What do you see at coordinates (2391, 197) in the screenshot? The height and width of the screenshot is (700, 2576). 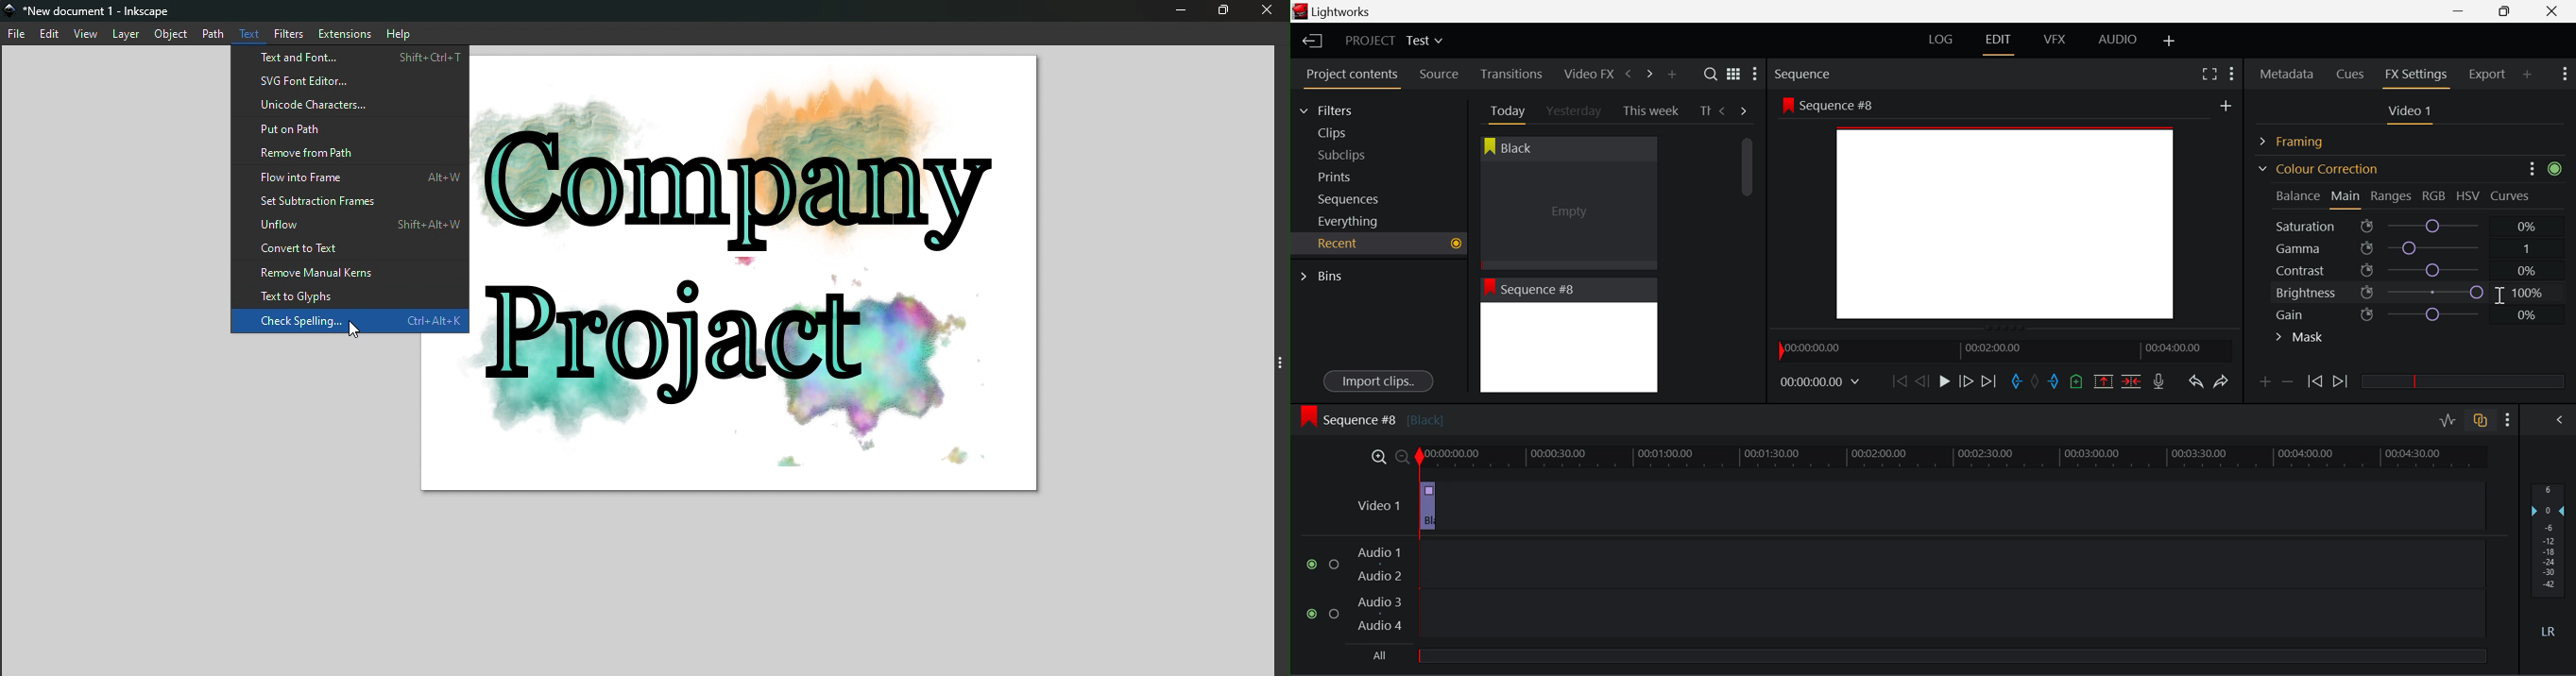 I see `Ranges` at bounding box center [2391, 197].